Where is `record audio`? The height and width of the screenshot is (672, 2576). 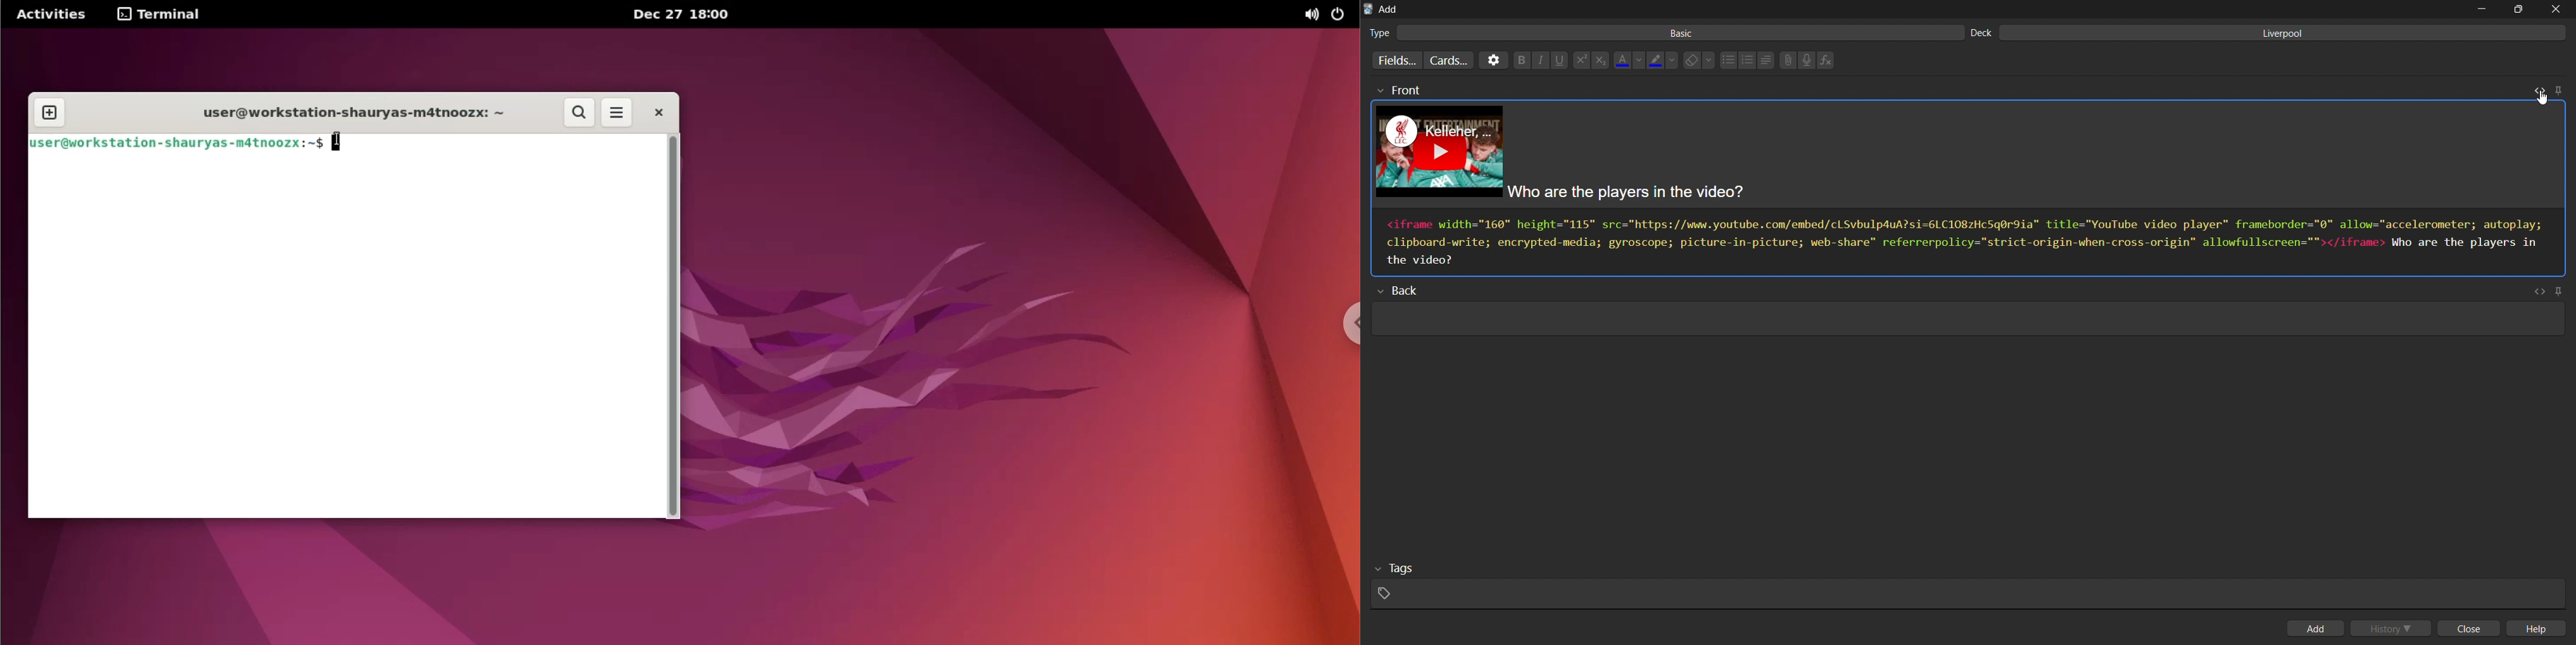
record audio is located at coordinates (1810, 61).